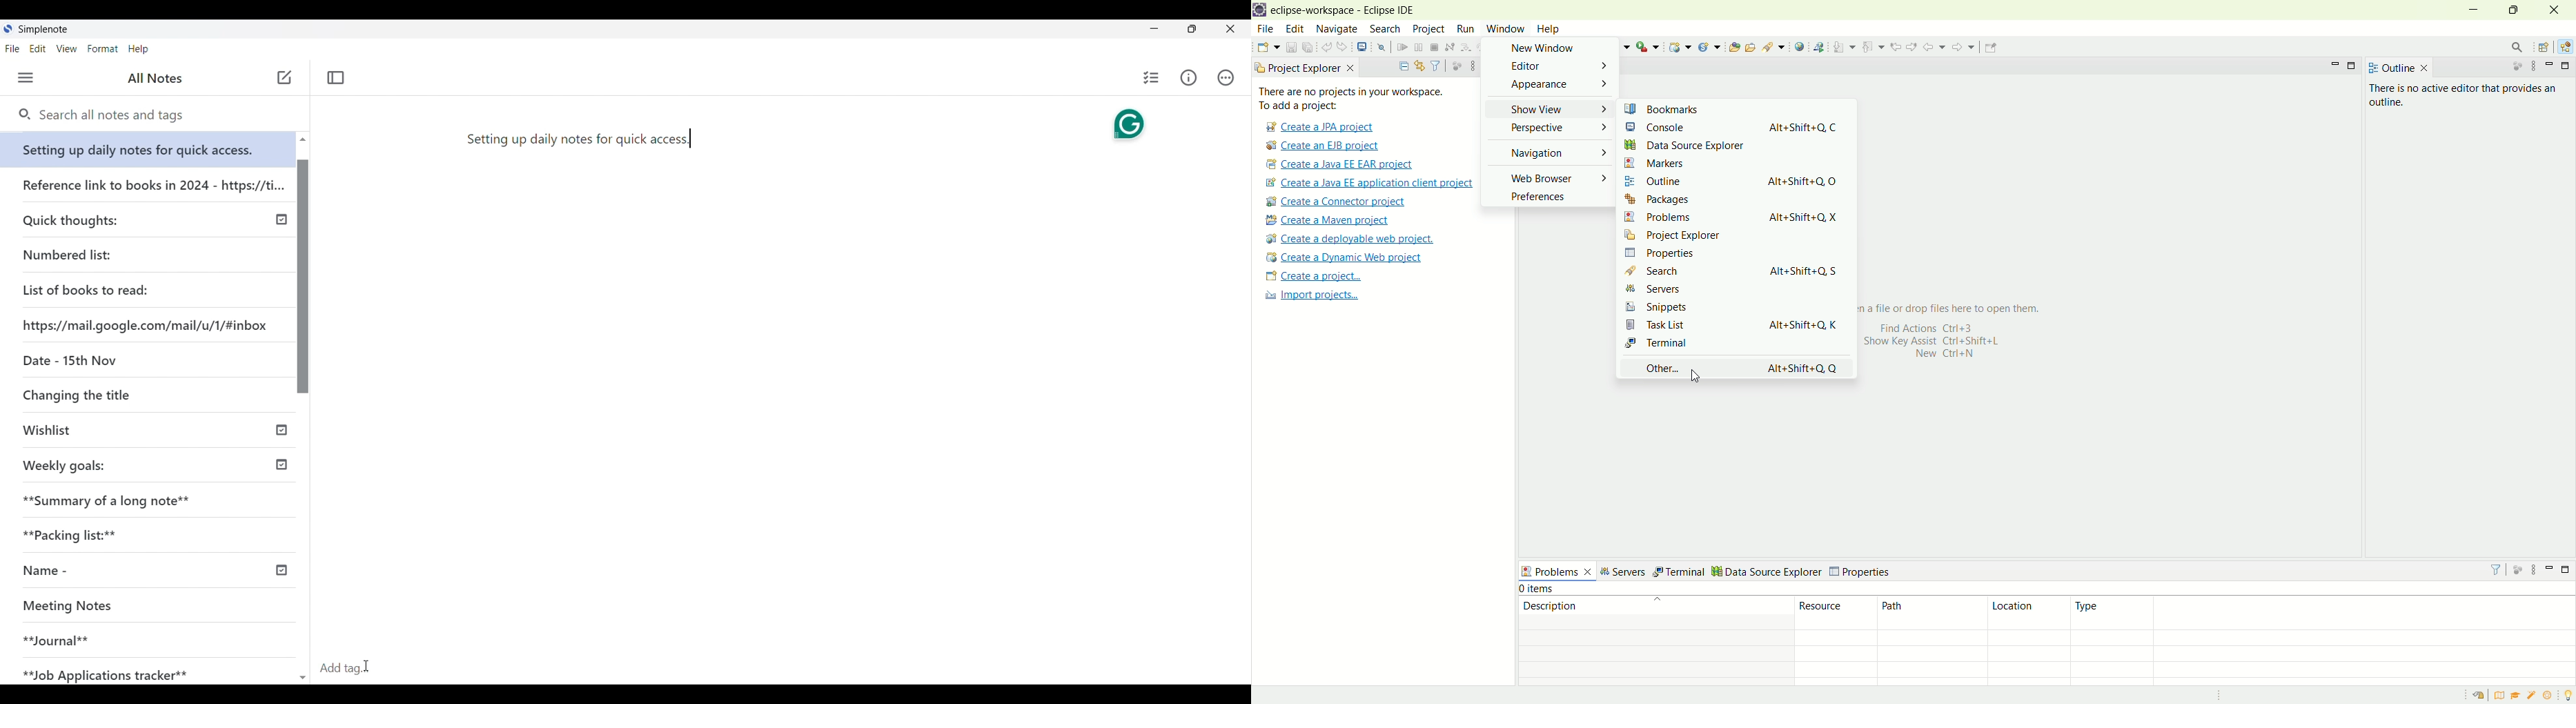  Describe the element at coordinates (1805, 177) in the screenshot. I see `Alt+Shift+Q O` at that location.